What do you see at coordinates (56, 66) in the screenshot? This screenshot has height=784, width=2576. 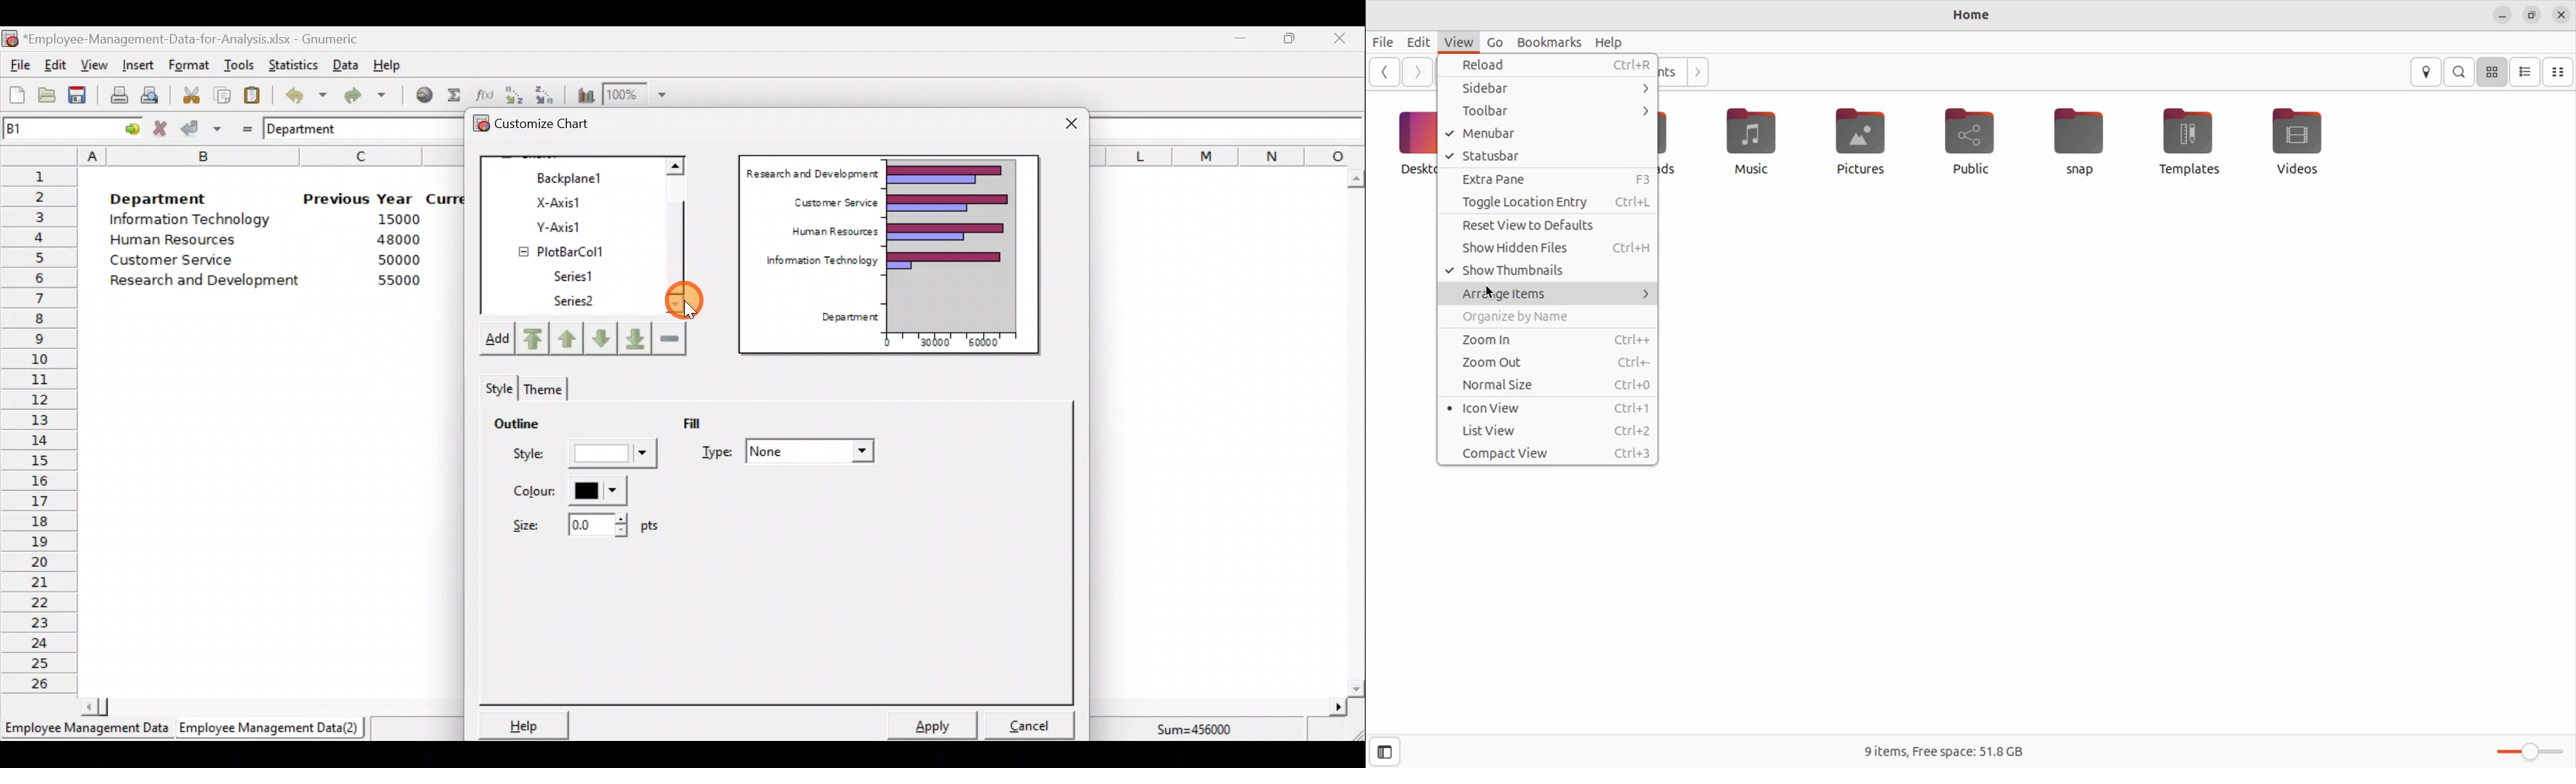 I see `Edit` at bounding box center [56, 66].